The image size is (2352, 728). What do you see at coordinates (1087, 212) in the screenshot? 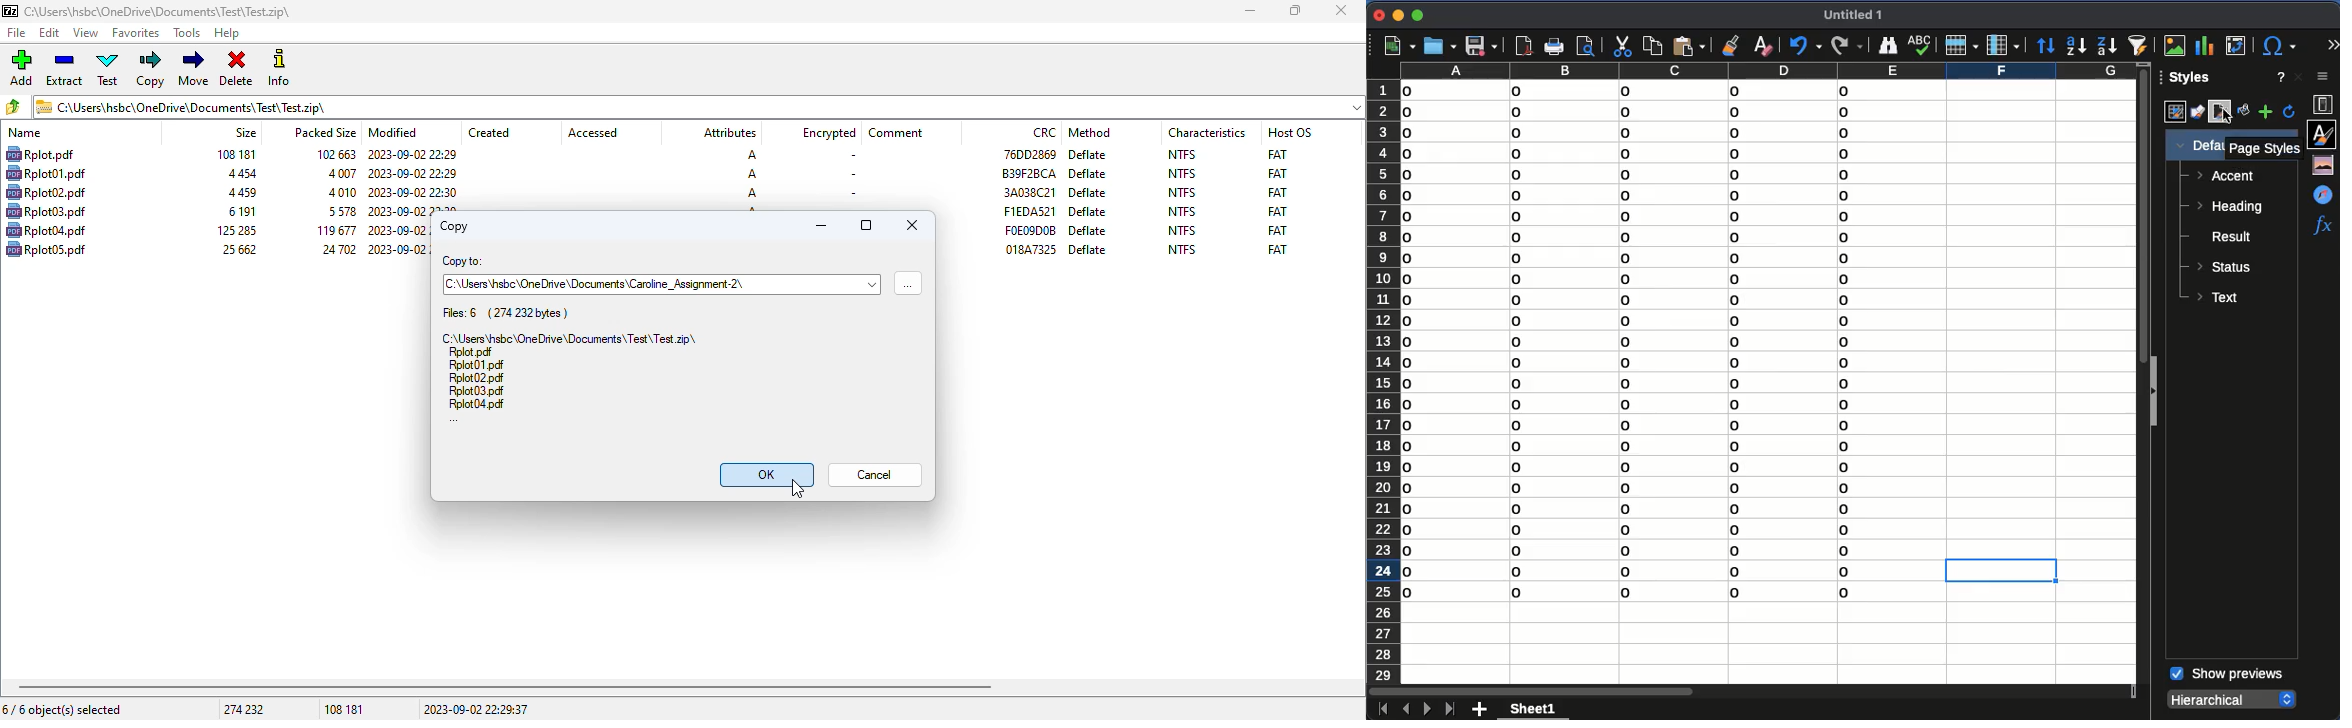
I see `deflate` at bounding box center [1087, 212].